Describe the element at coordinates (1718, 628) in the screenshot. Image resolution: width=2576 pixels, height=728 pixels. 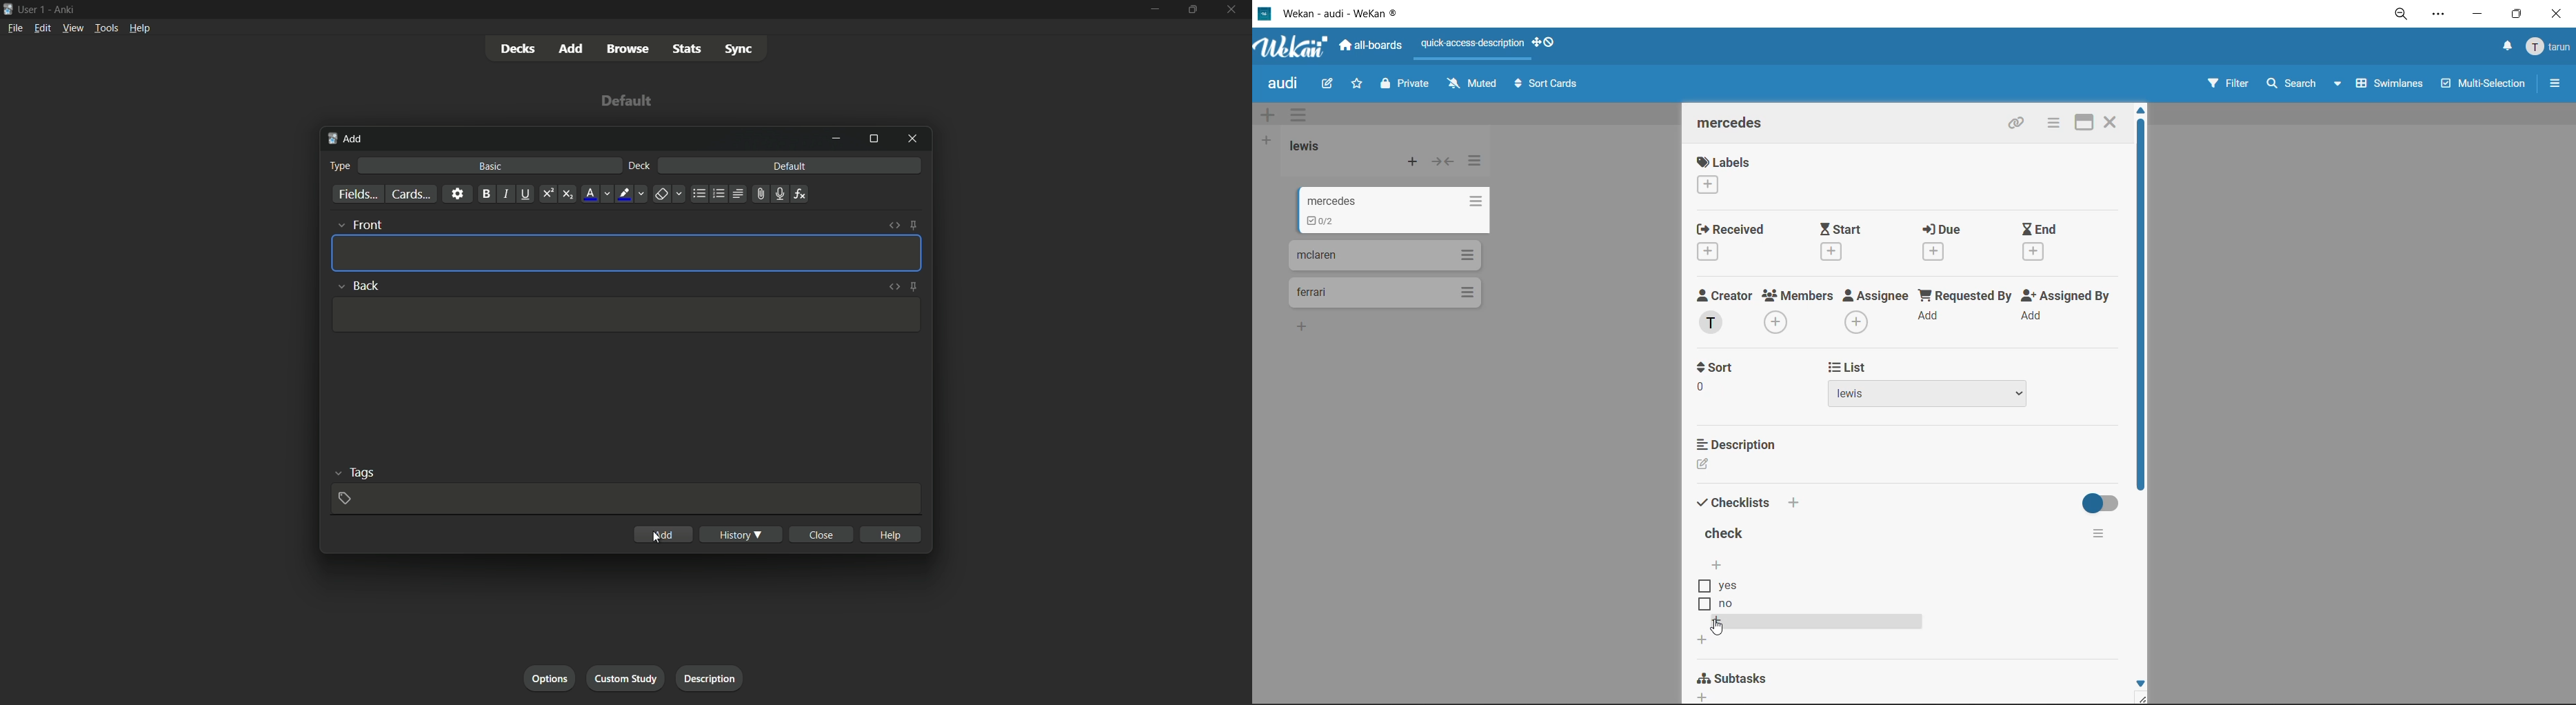
I see `cursor` at that location.